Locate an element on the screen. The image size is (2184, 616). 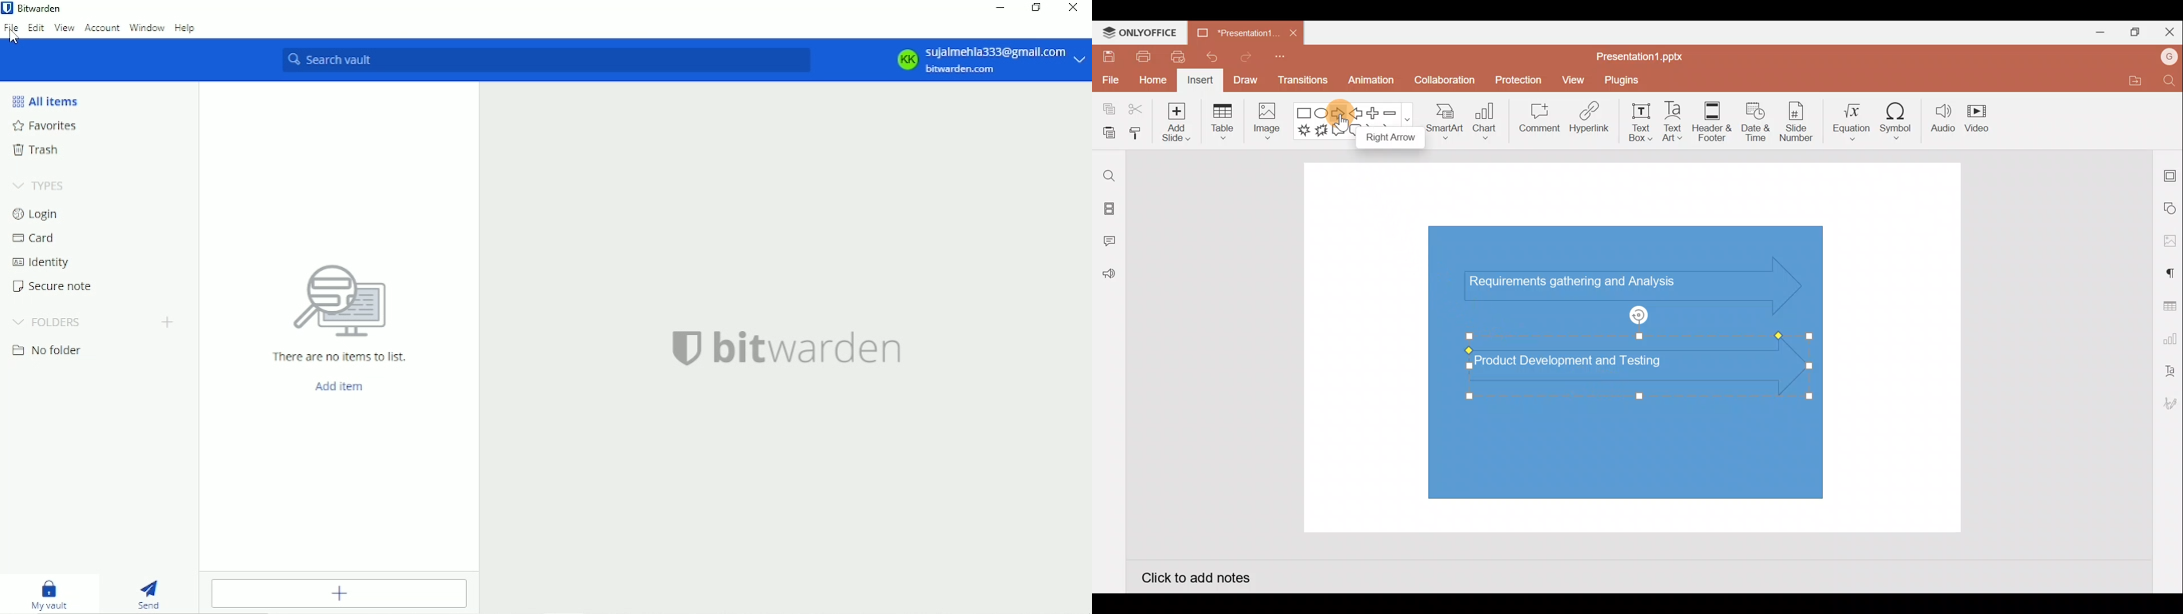
My vault is located at coordinates (51, 593).